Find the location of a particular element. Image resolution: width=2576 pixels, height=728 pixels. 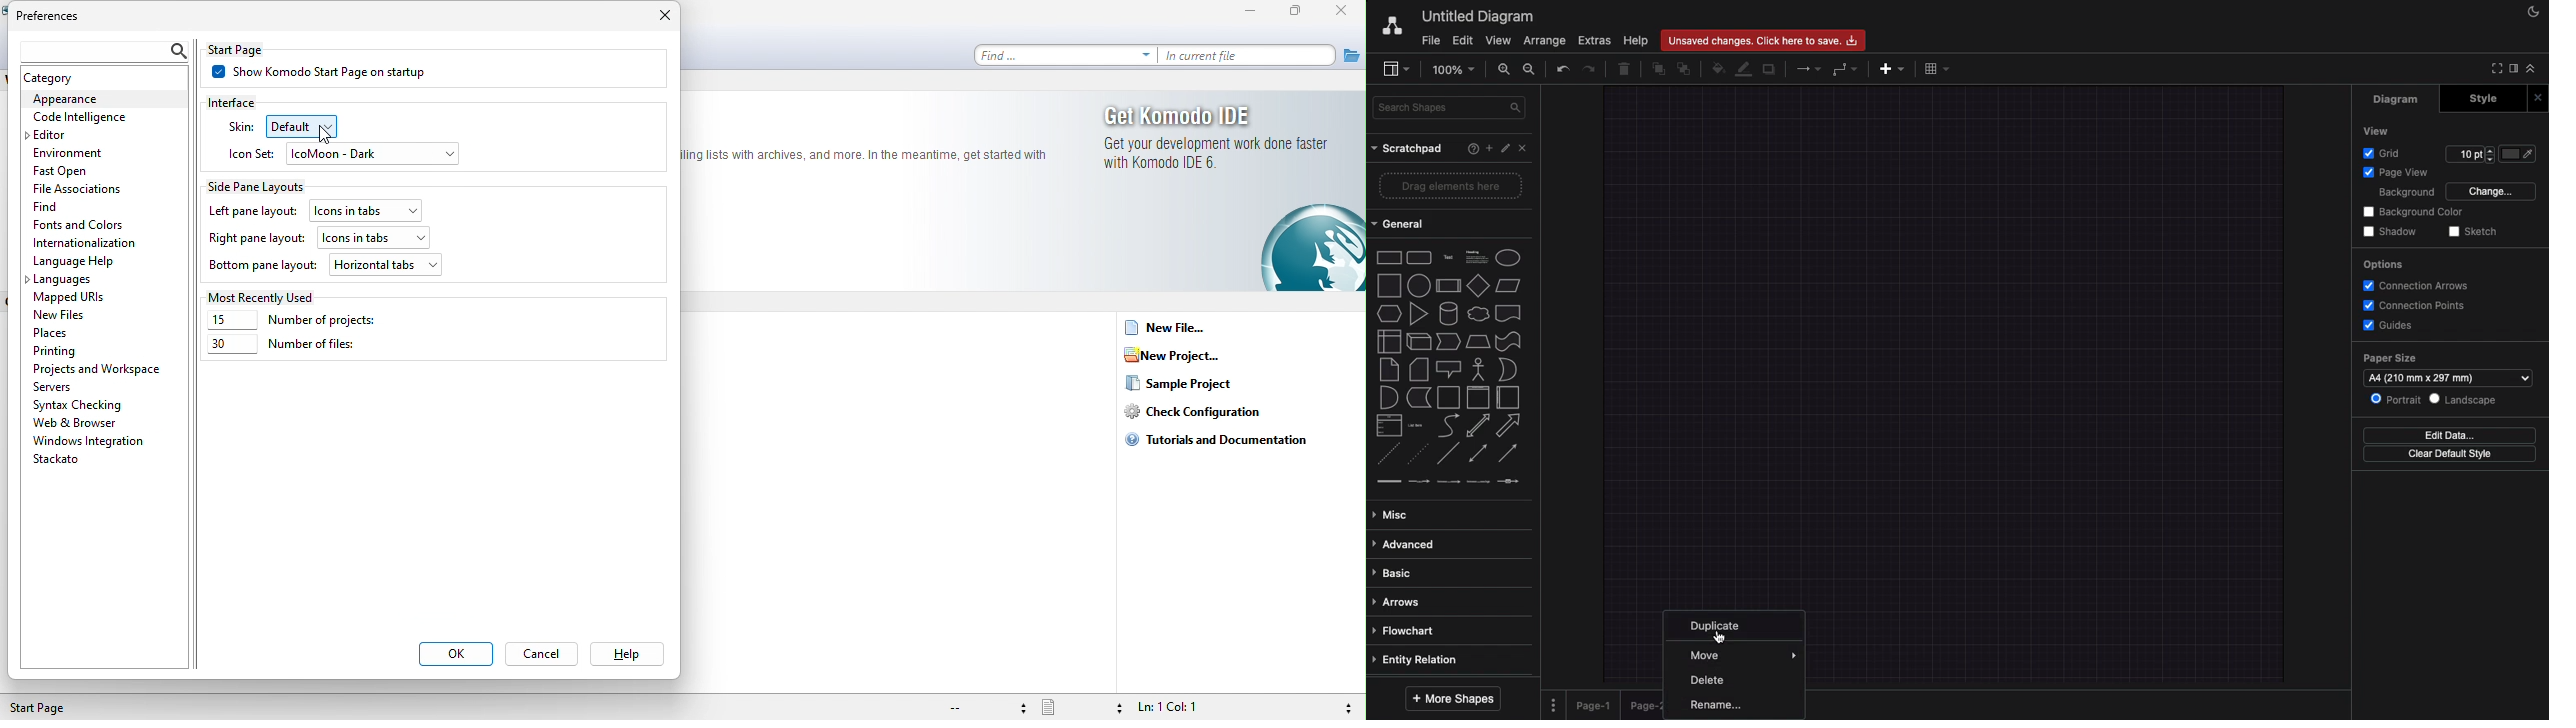

Page 1 is located at coordinates (1597, 706).